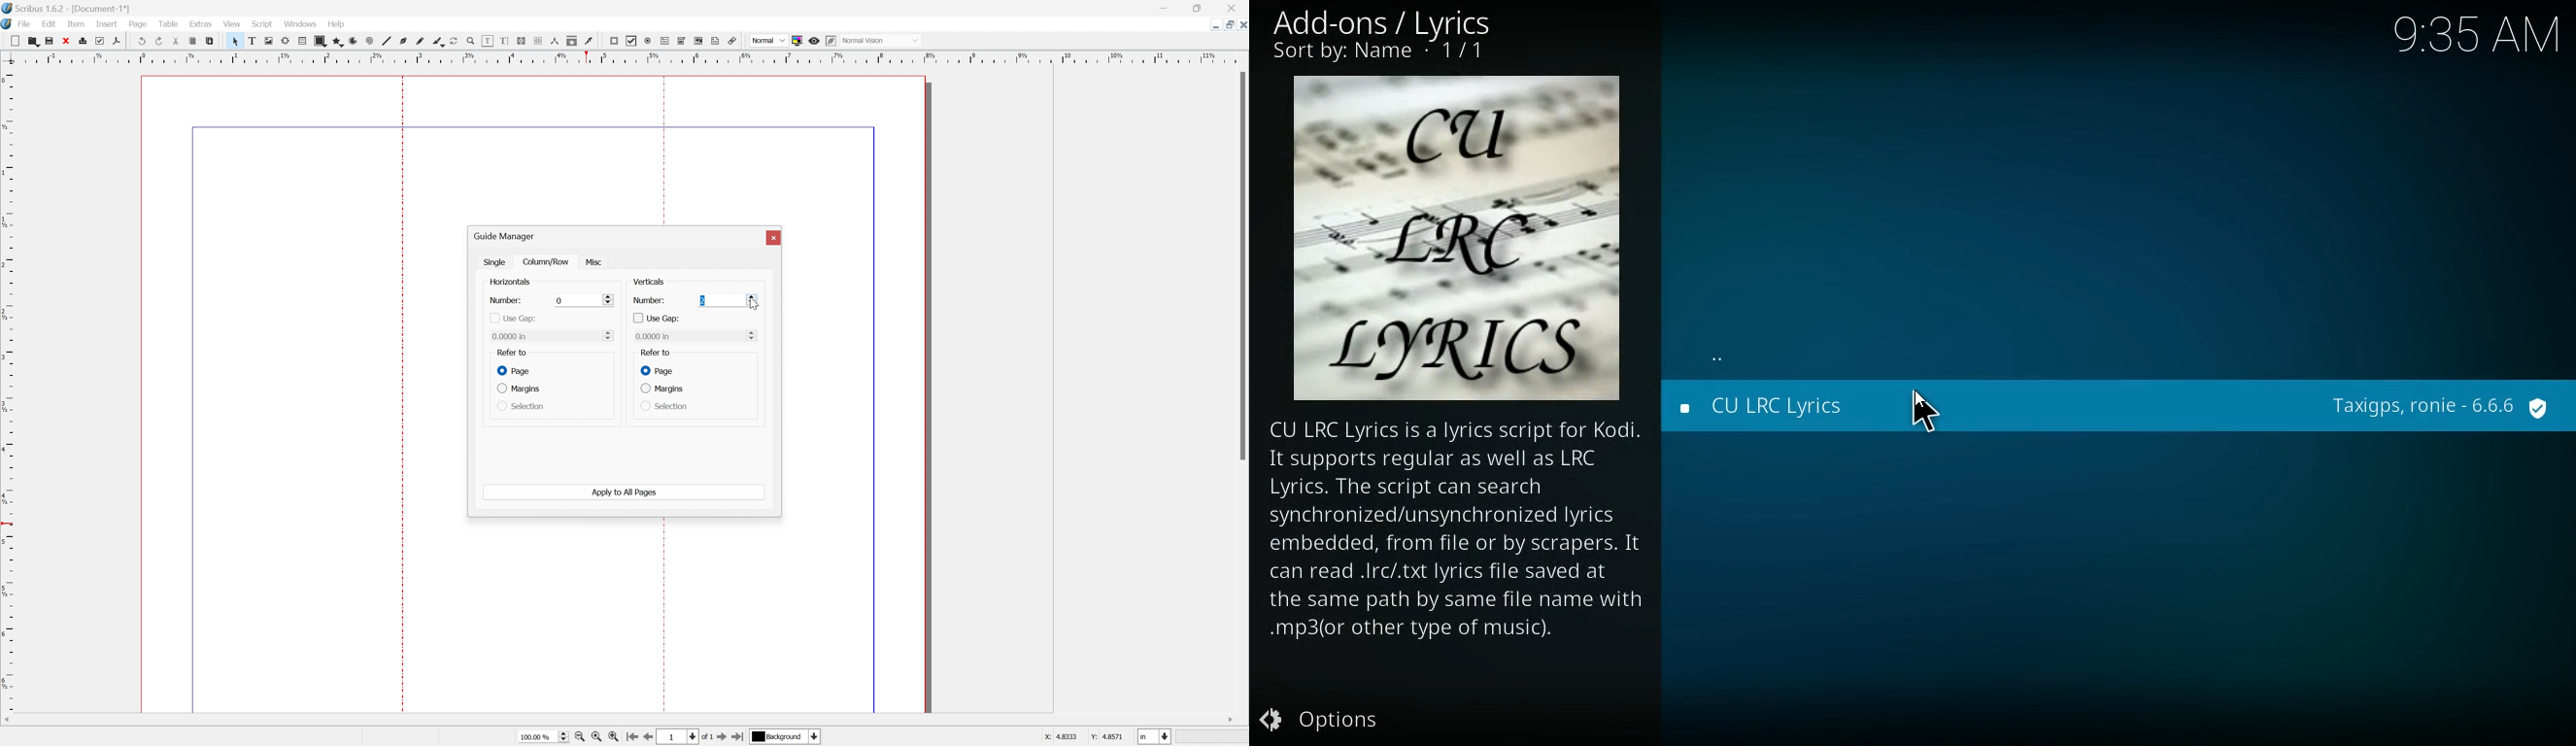 The height and width of the screenshot is (756, 2576). Describe the element at coordinates (590, 41) in the screenshot. I see `eye dropper` at that location.